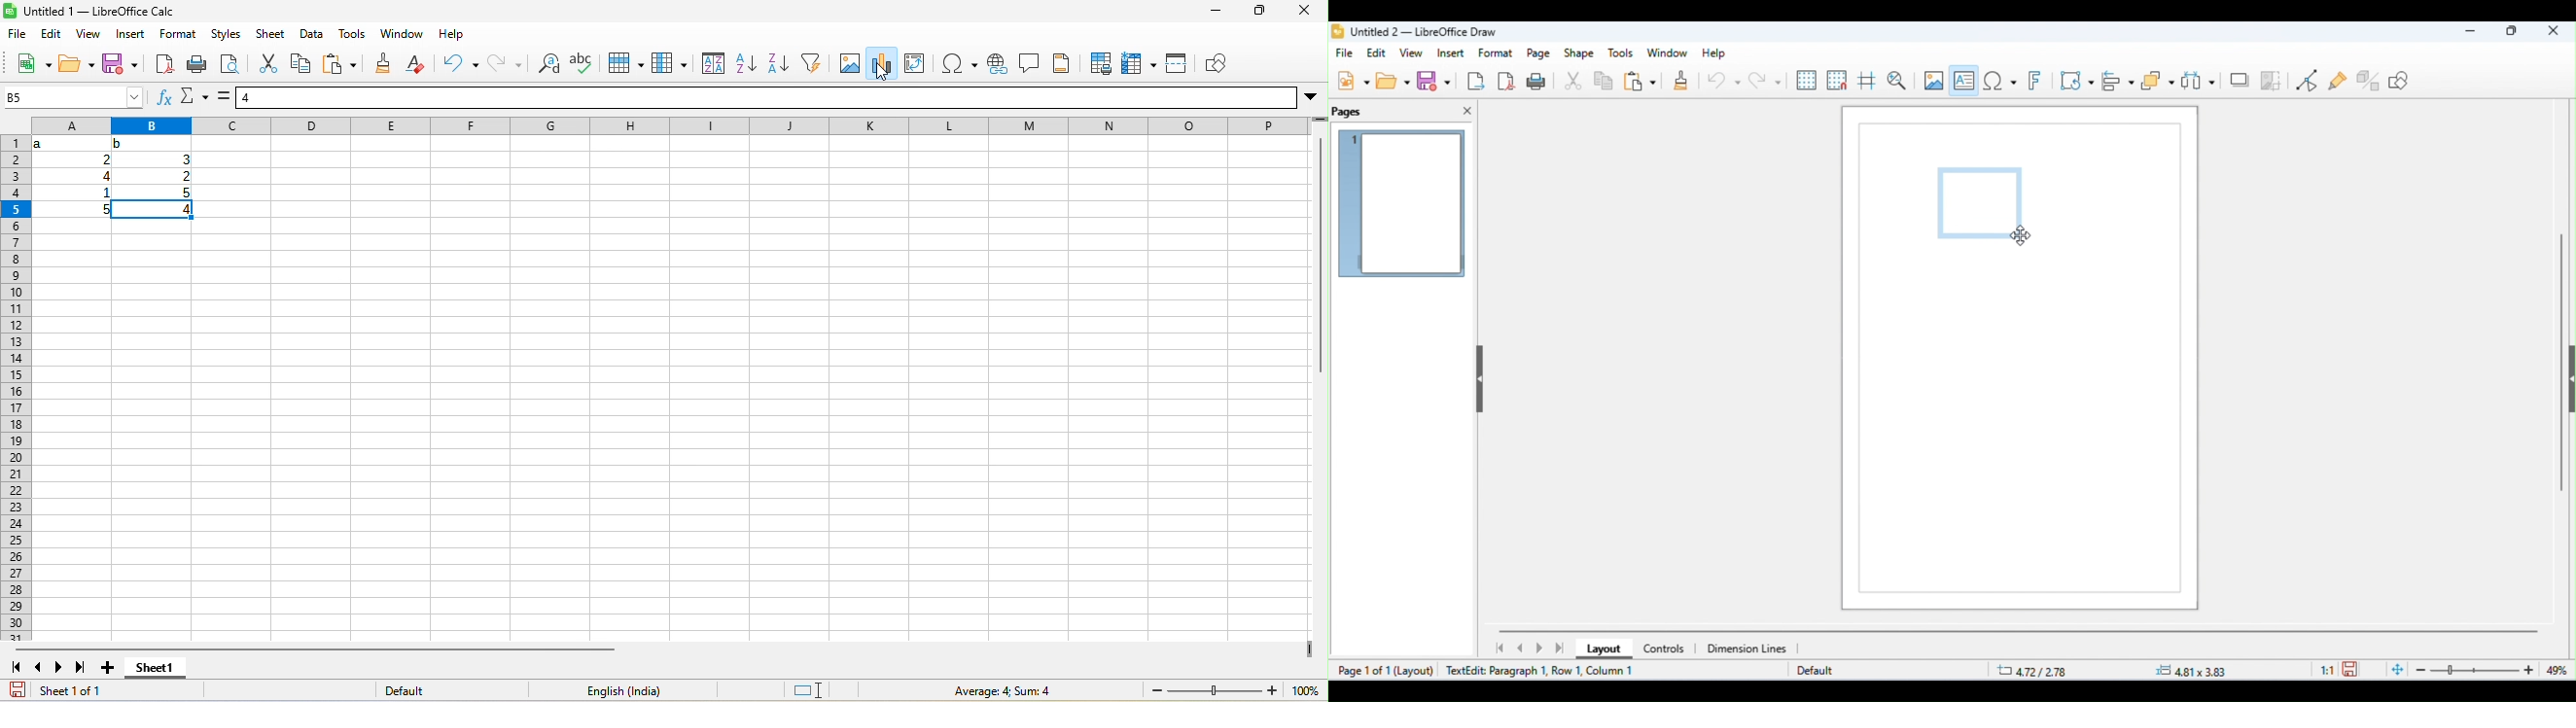 Image resolution: width=2576 pixels, height=728 pixels. Describe the element at coordinates (1542, 649) in the screenshot. I see `next page` at that location.